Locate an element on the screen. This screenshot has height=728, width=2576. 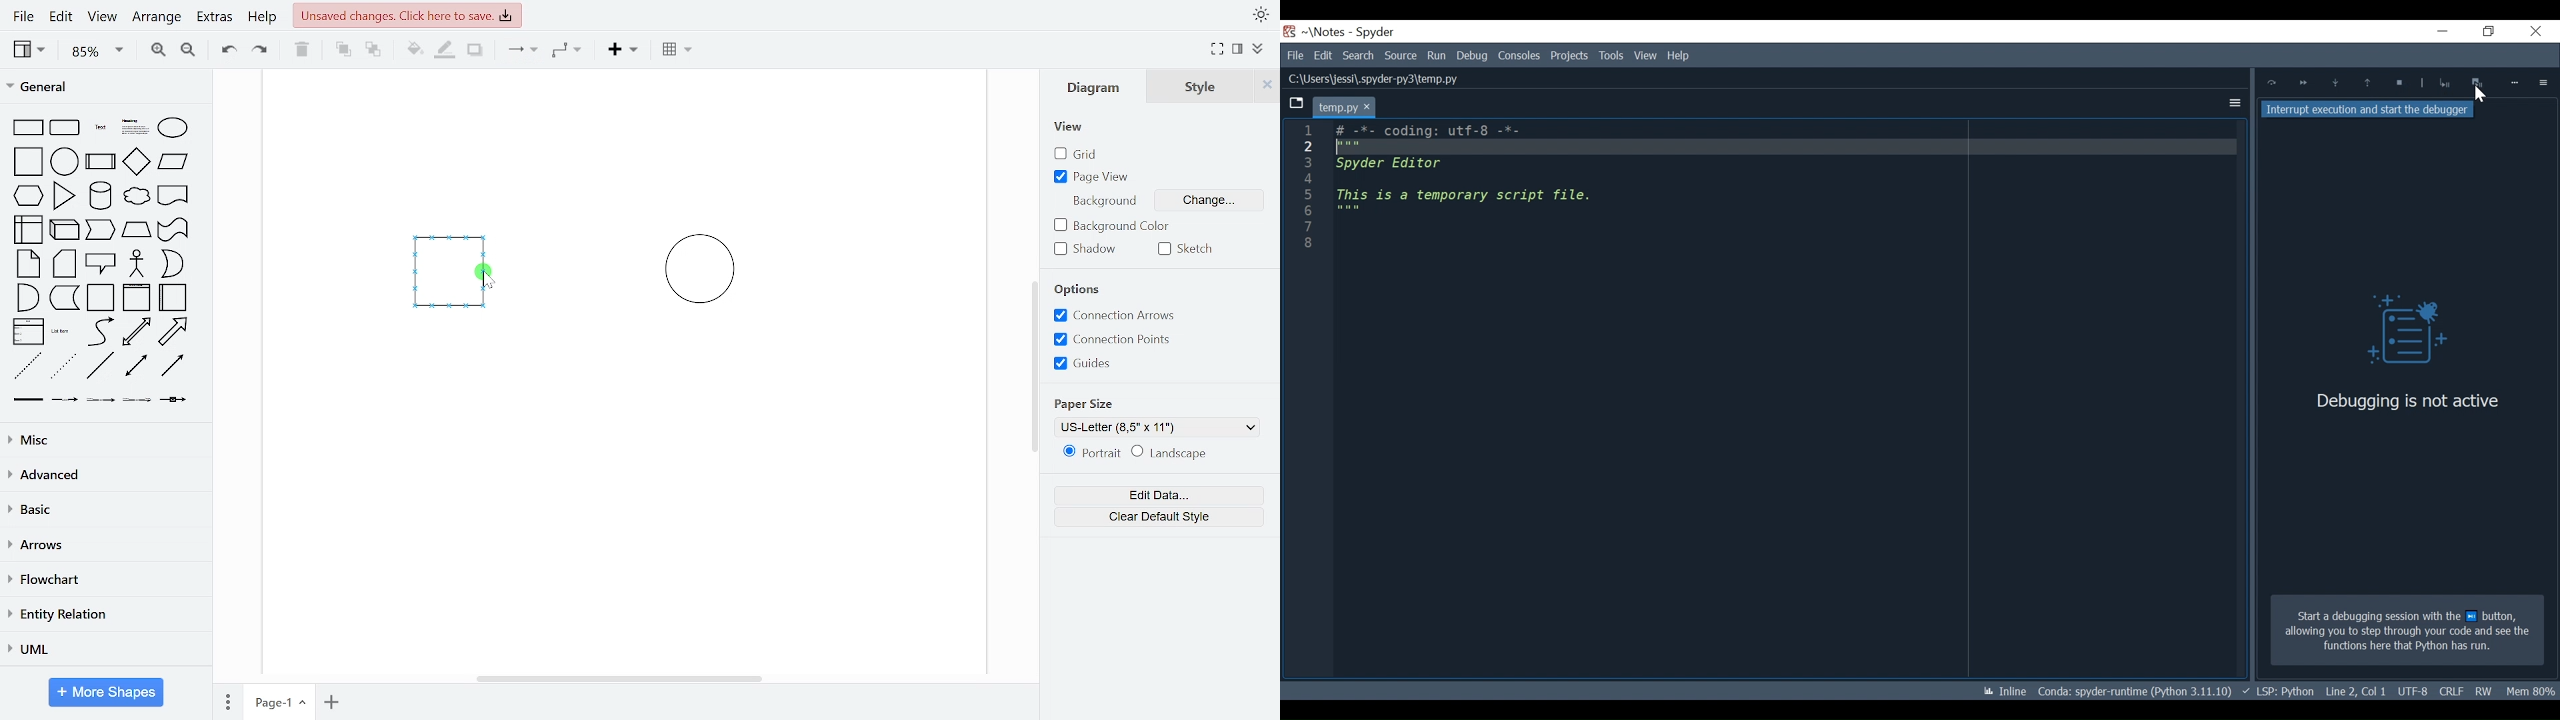
entity relation is located at coordinates (102, 616).